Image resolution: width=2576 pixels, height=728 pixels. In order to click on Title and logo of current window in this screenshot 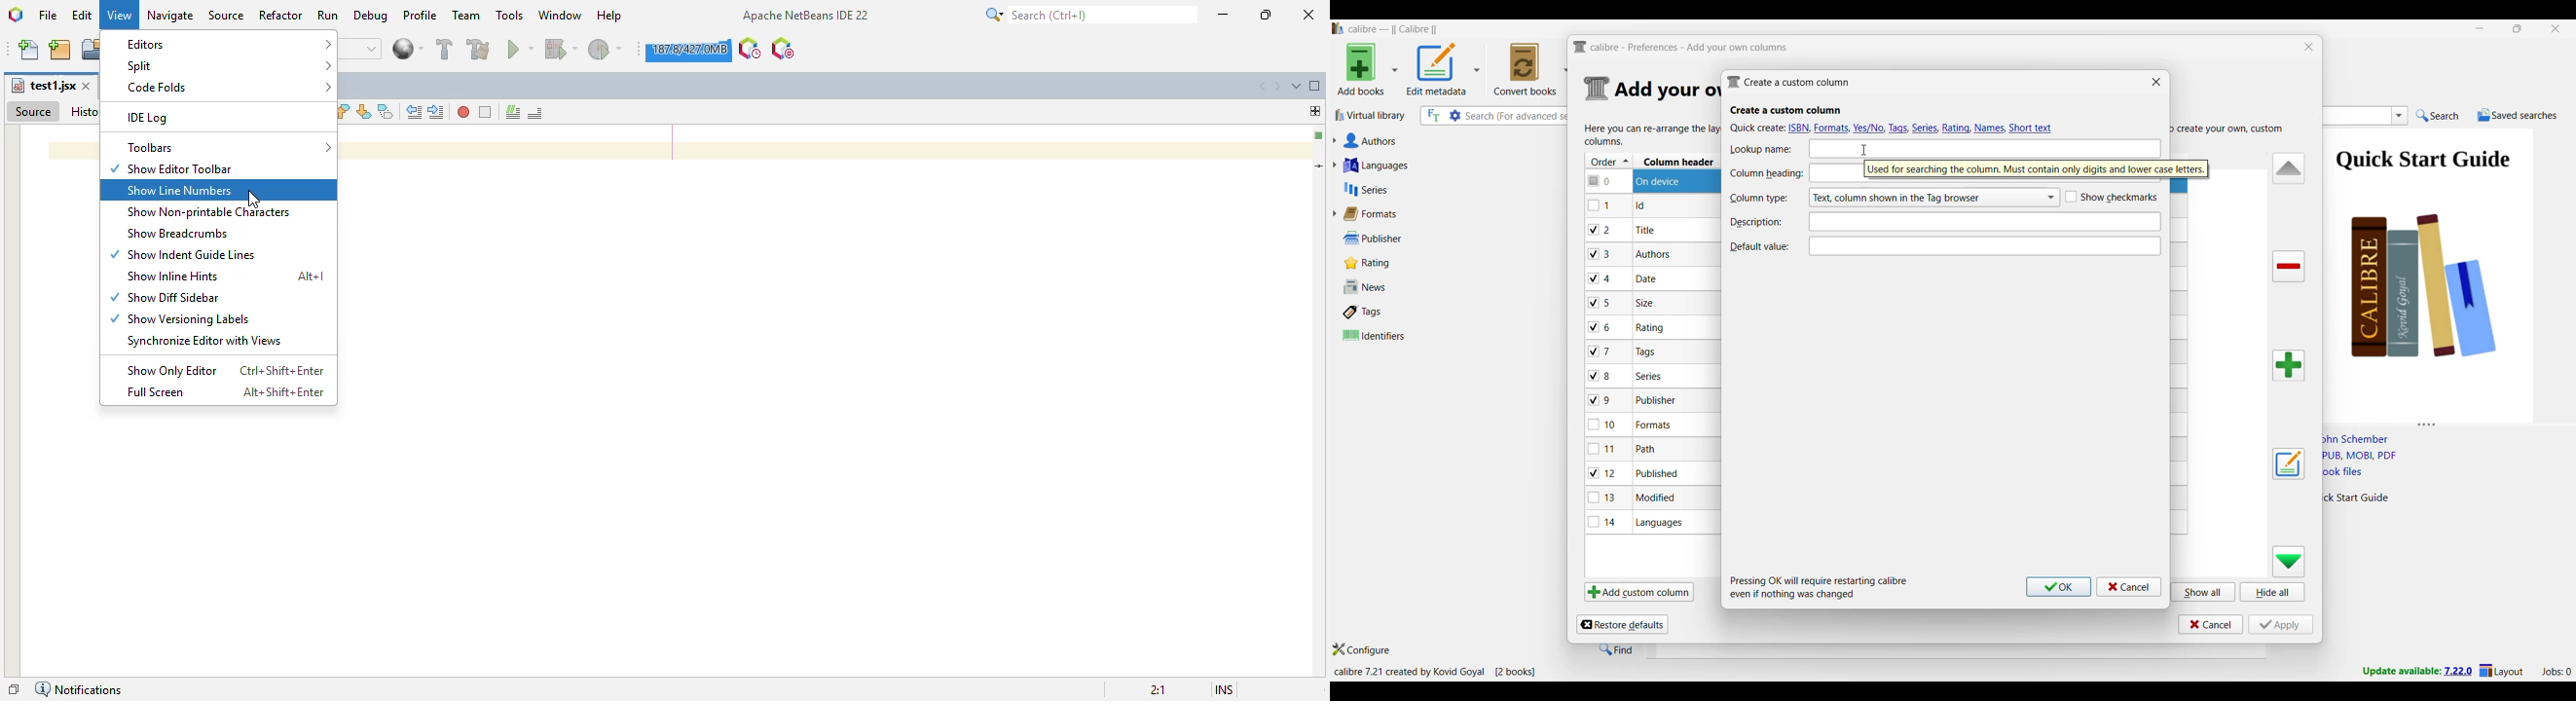, I will do `click(1681, 47)`.